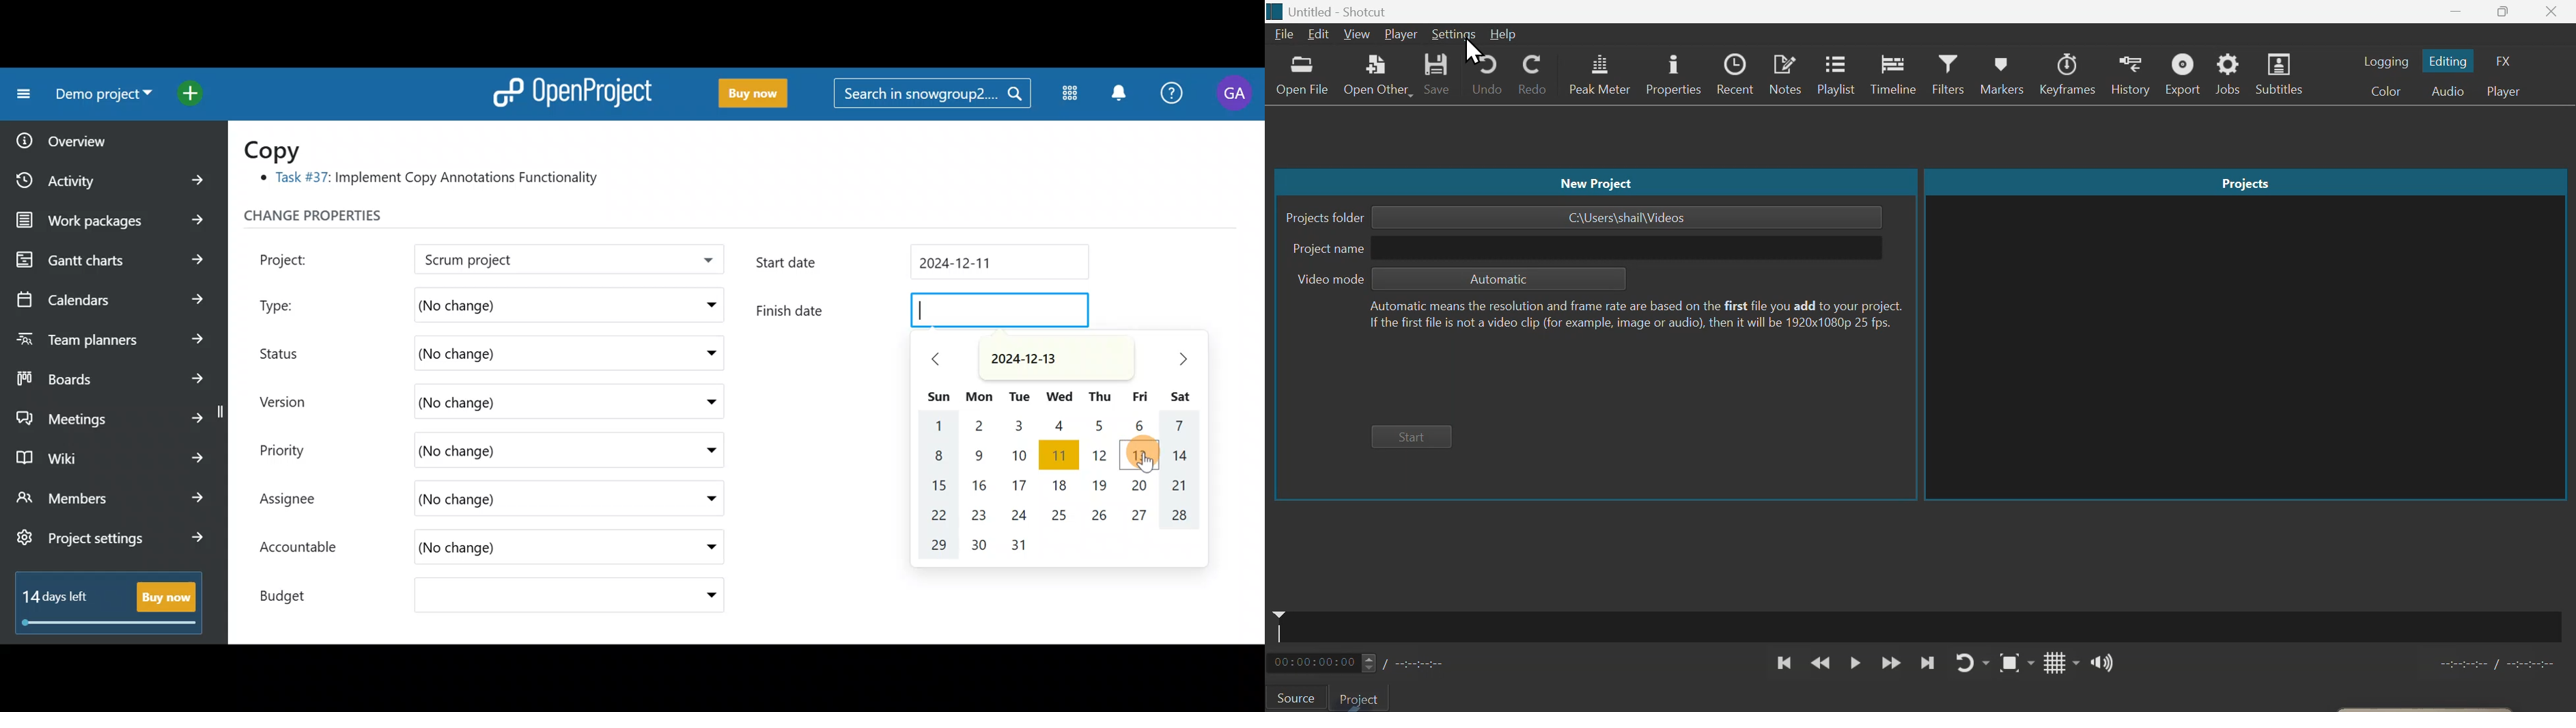 Image resolution: width=2576 pixels, height=728 pixels. I want to click on Cursor on 13, so click(1144, 453).